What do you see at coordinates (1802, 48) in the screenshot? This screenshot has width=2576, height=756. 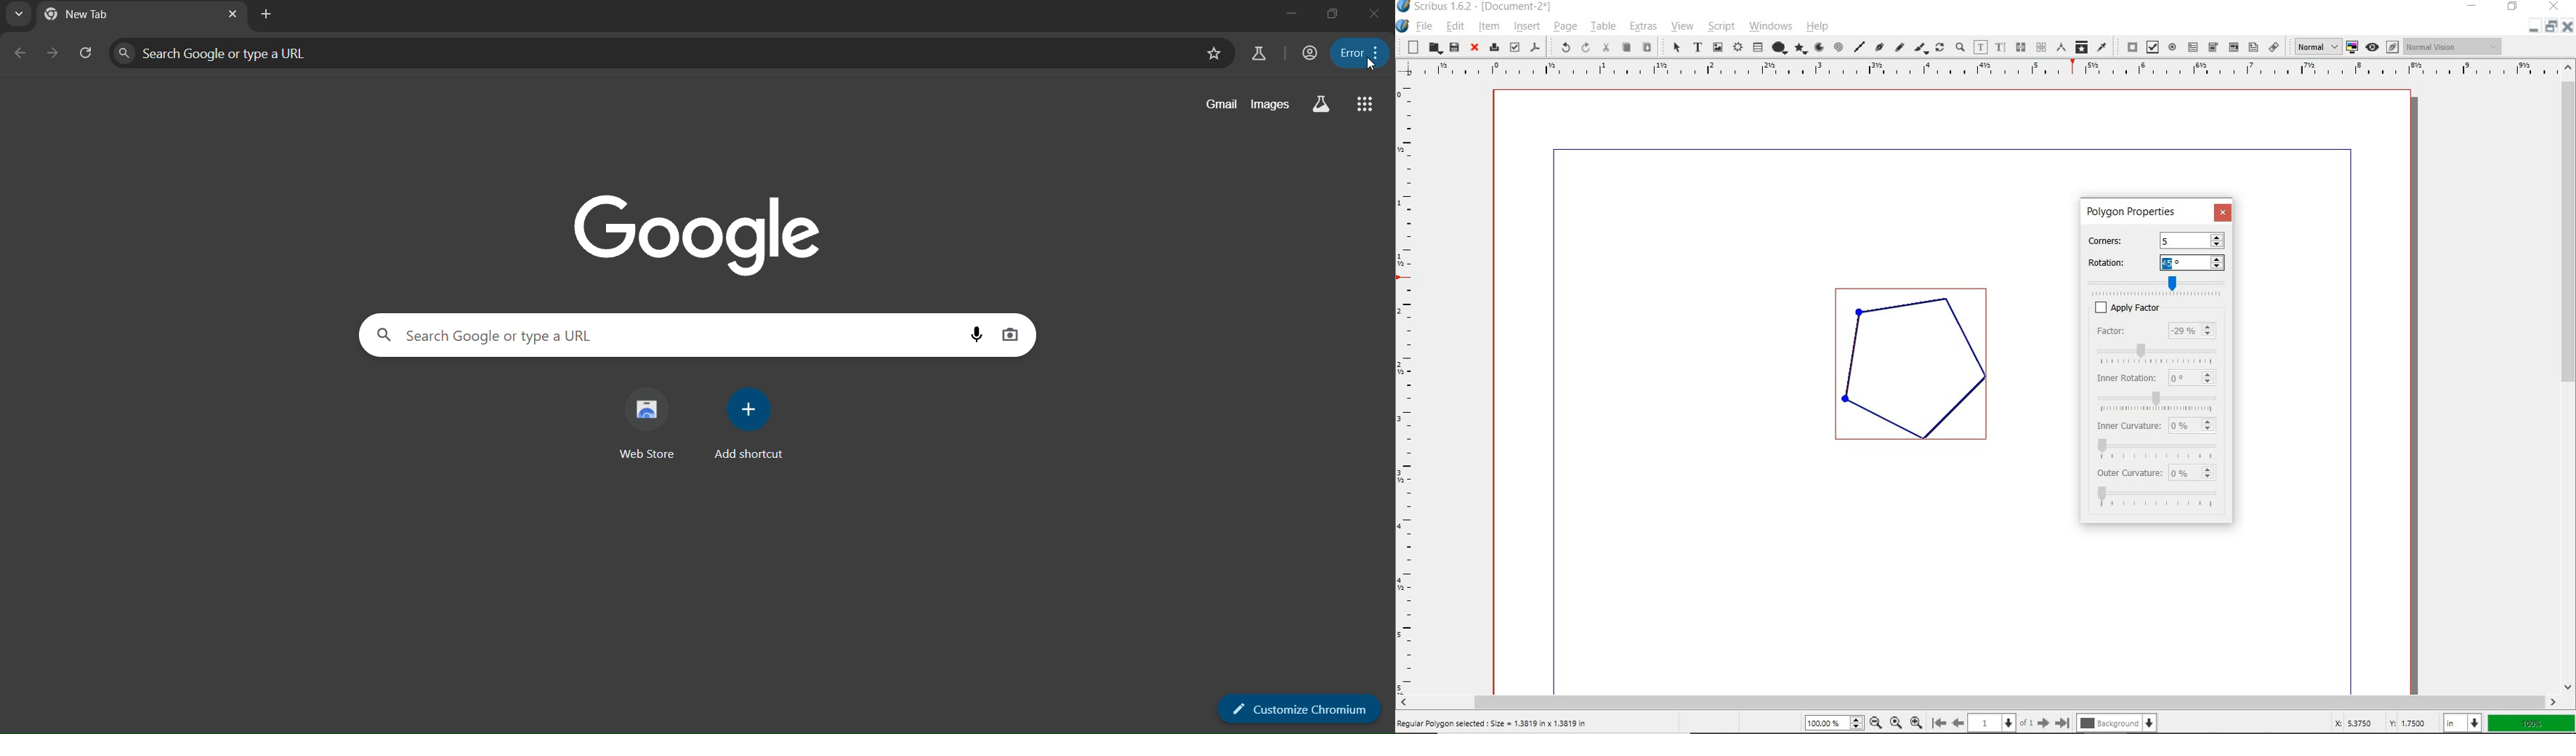 I see `polygon` at bounding box center [1802, 48].